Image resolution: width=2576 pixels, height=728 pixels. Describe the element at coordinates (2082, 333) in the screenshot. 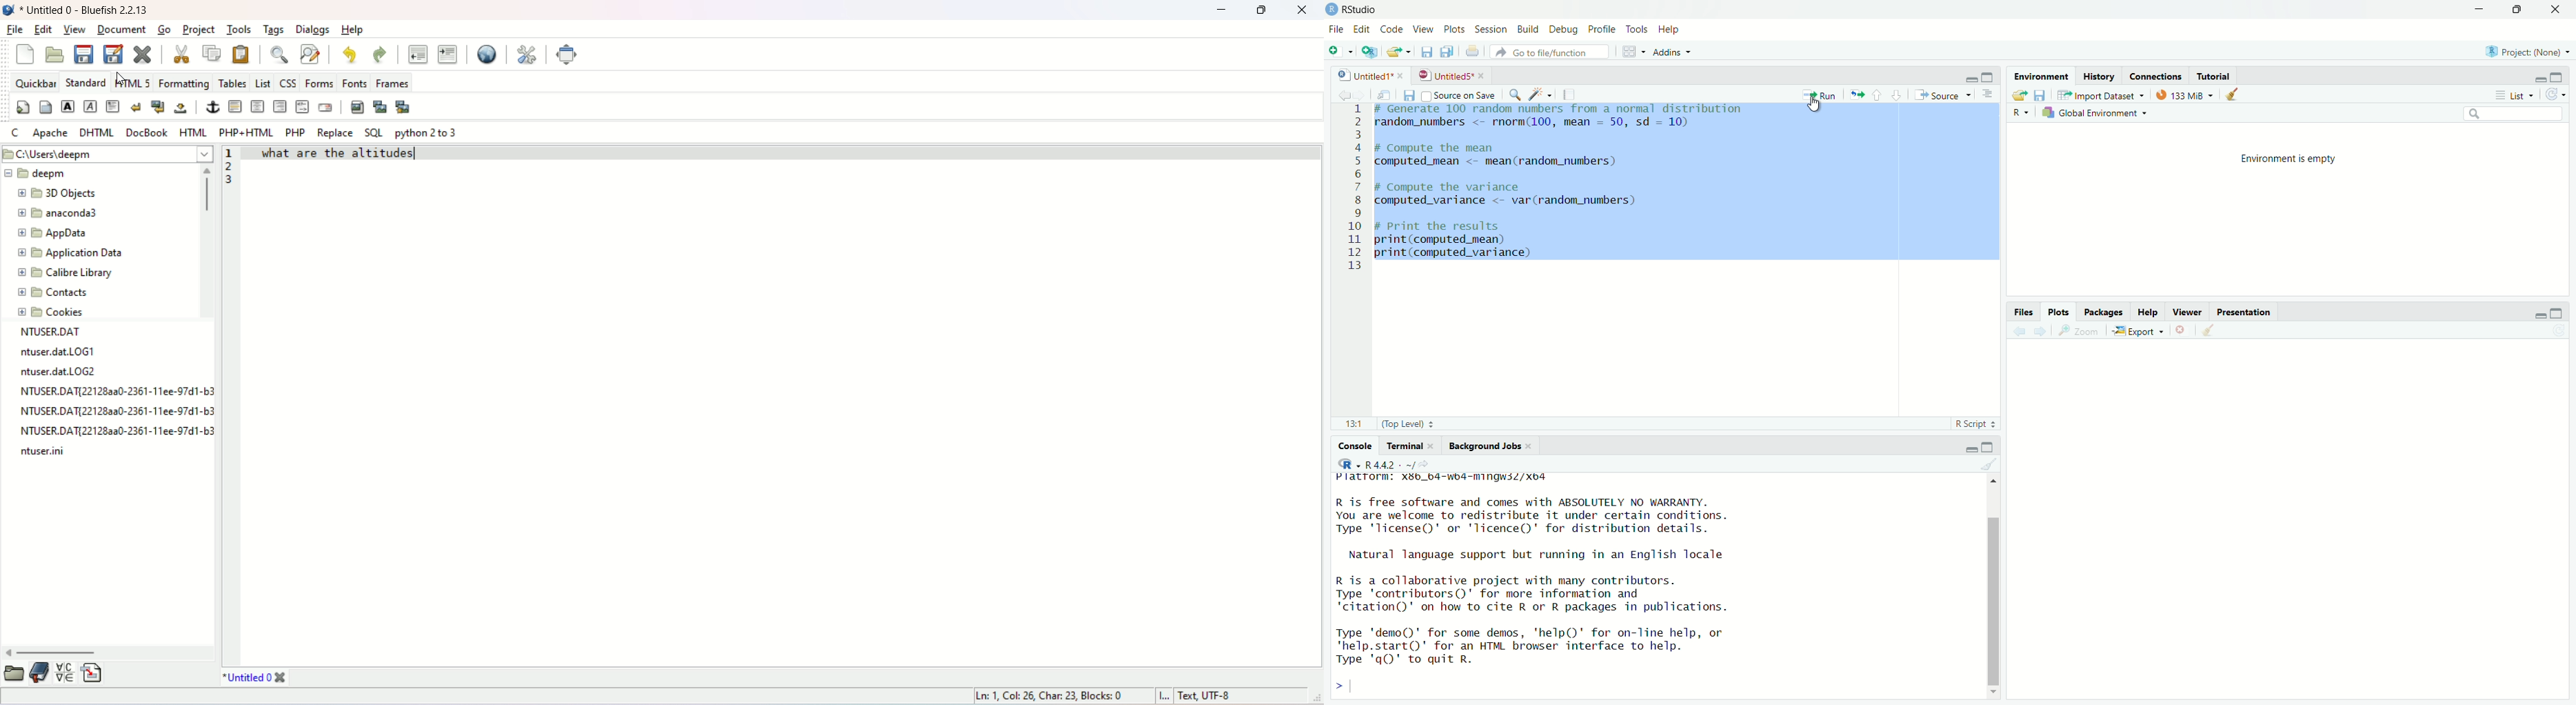

I see `view a larger version of the plot in new window` at that location.